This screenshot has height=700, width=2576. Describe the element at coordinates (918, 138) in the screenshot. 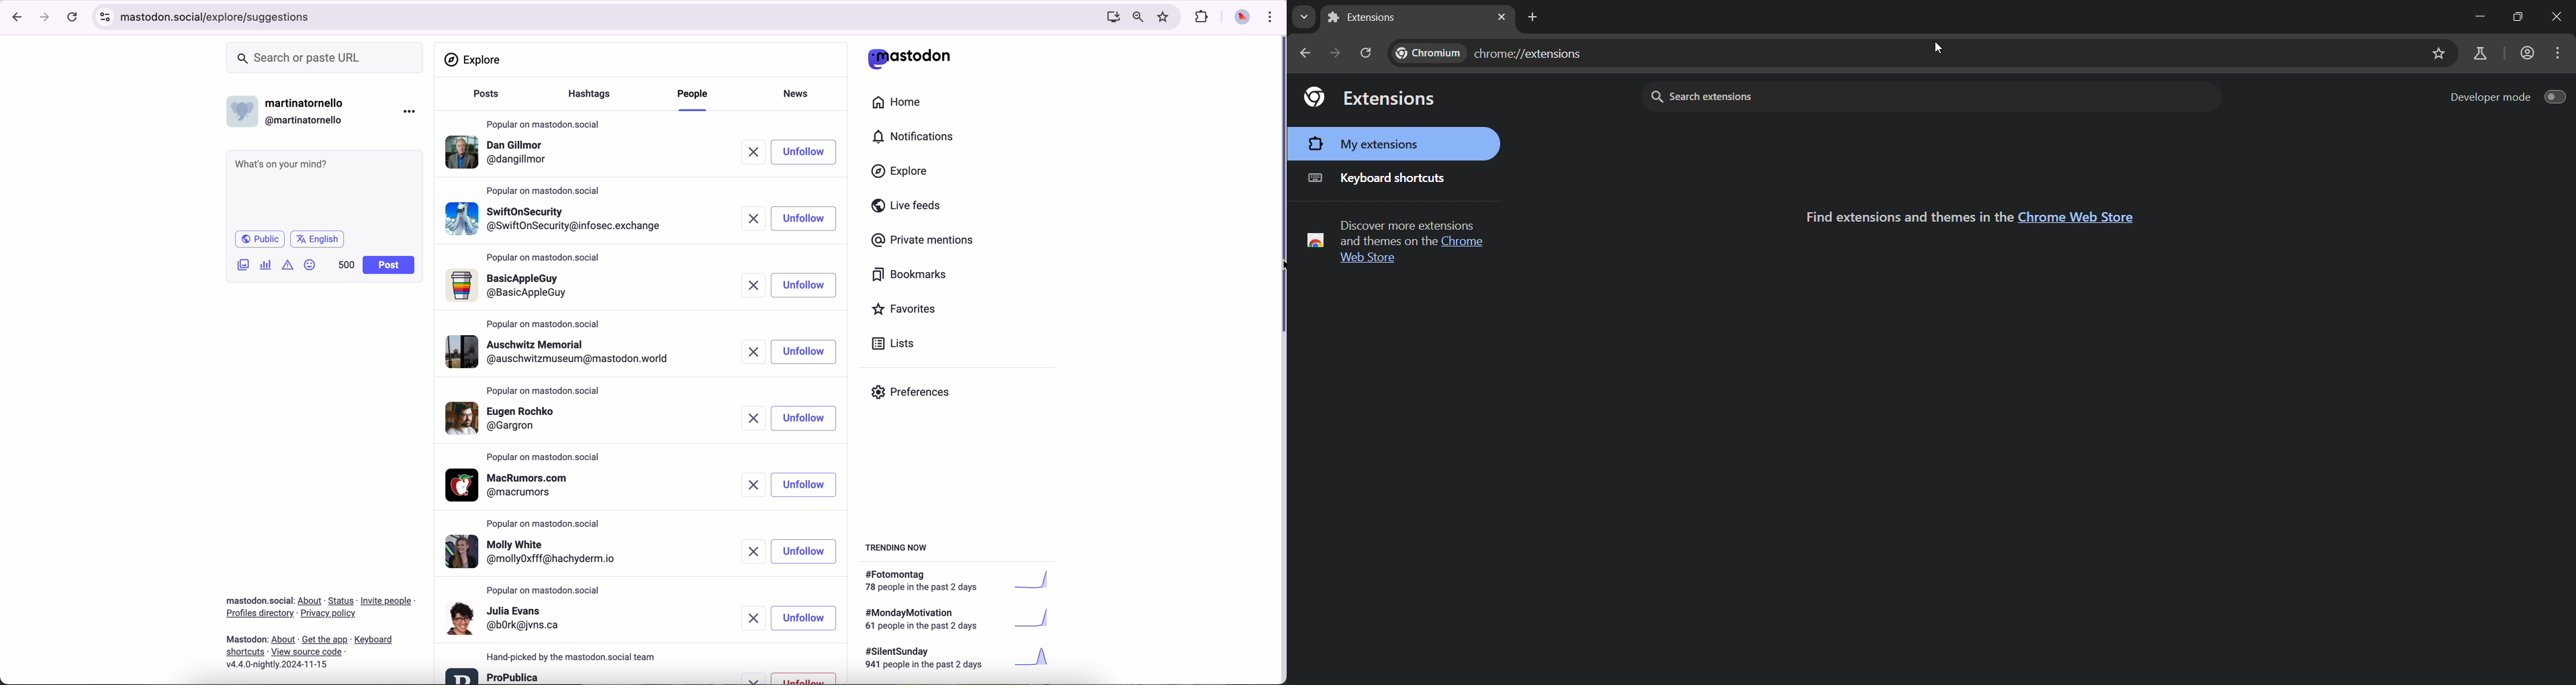

I see `notifications` at that location.